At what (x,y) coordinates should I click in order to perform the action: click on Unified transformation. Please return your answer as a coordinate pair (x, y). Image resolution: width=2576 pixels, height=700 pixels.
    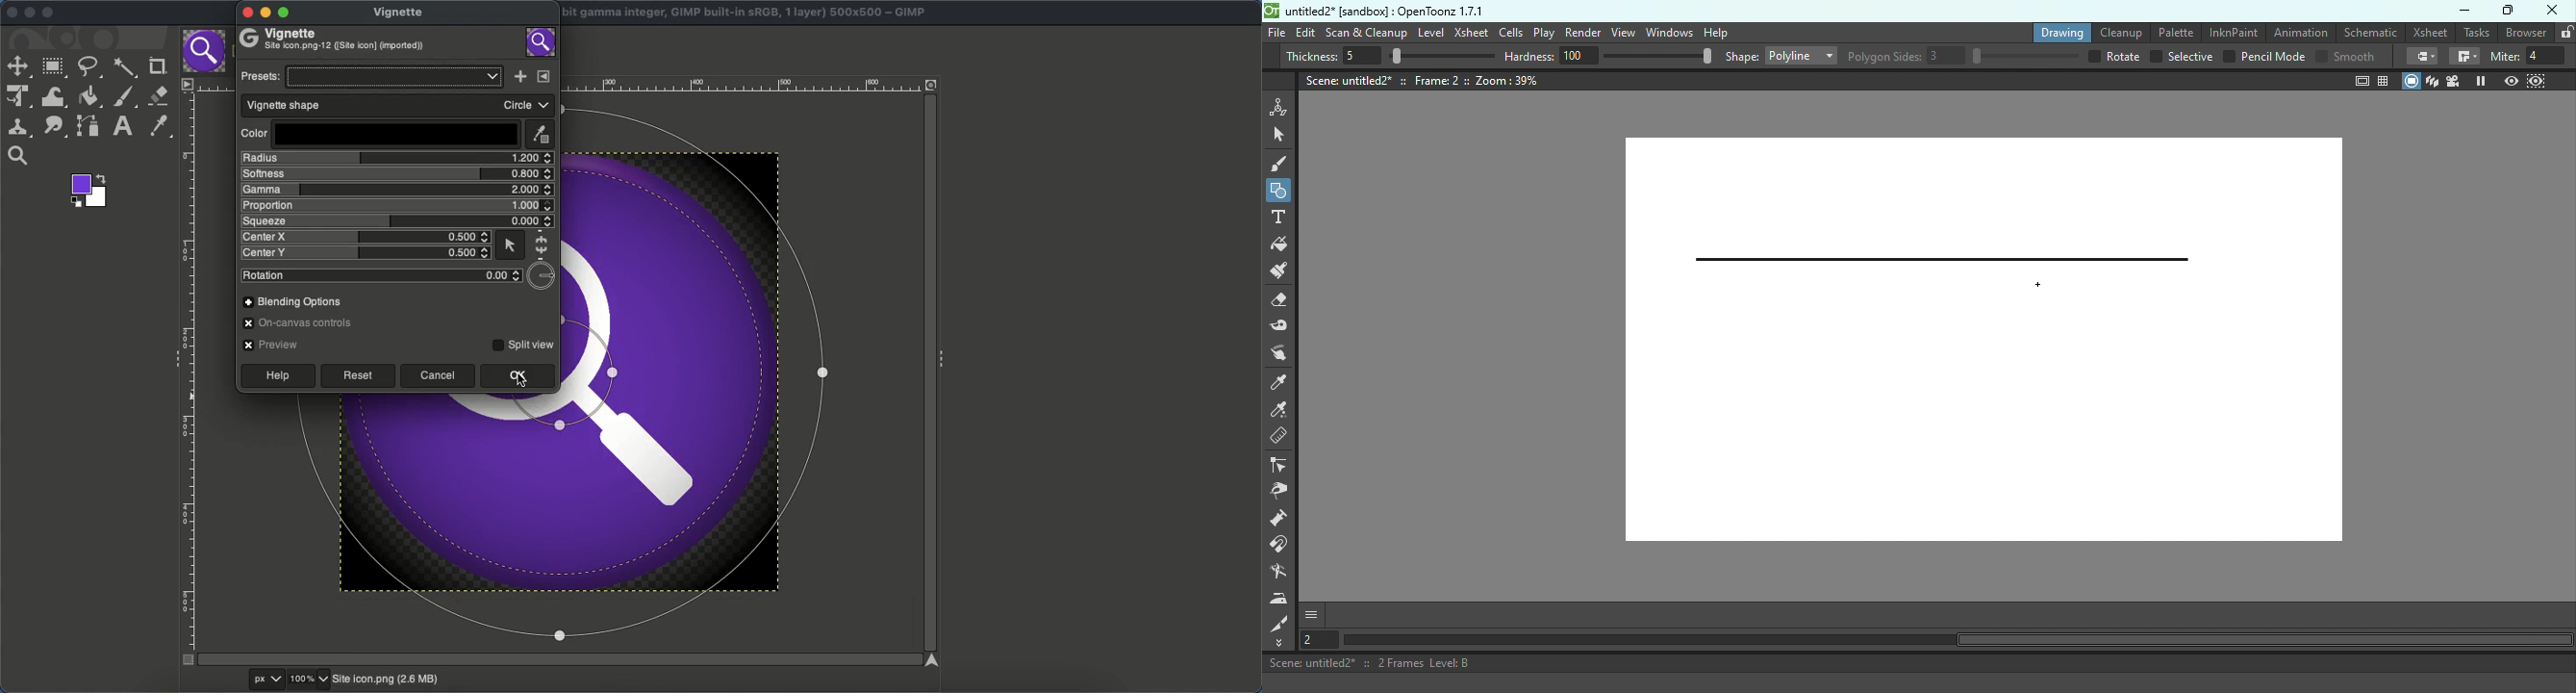
    Looking at the image, I should click on (17, 97).